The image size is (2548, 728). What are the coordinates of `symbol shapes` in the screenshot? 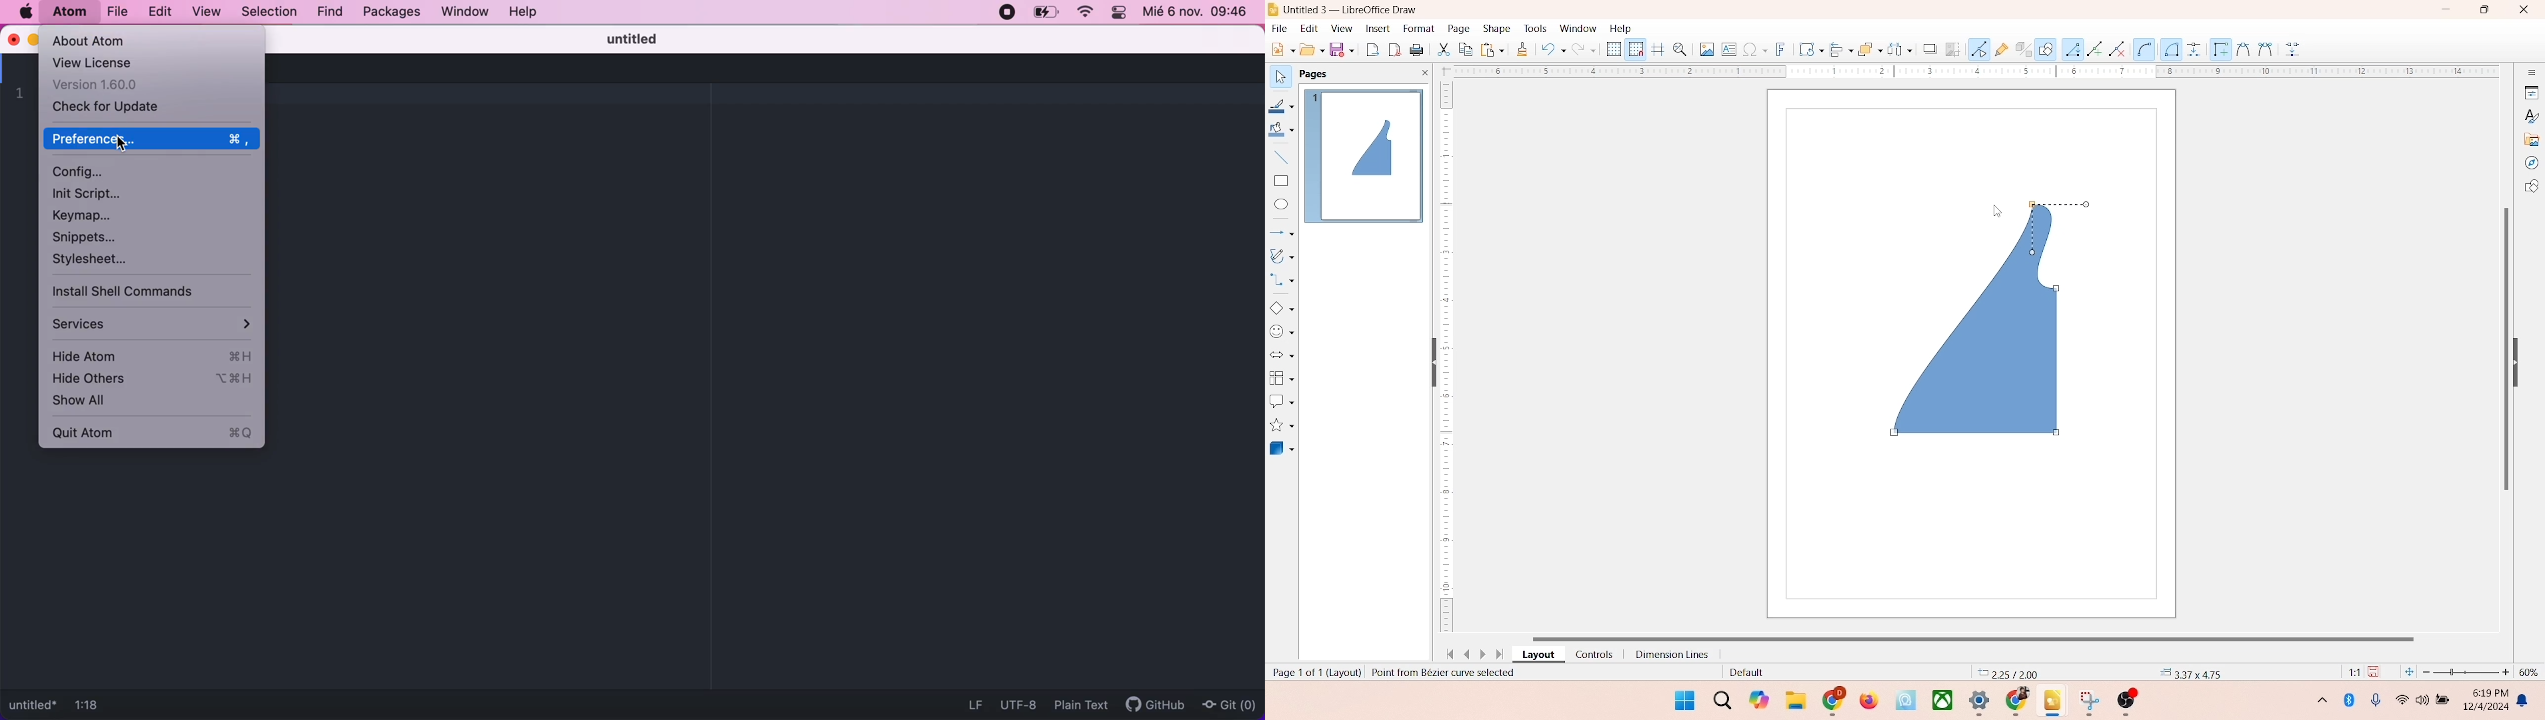 It's located at (1282, 332).